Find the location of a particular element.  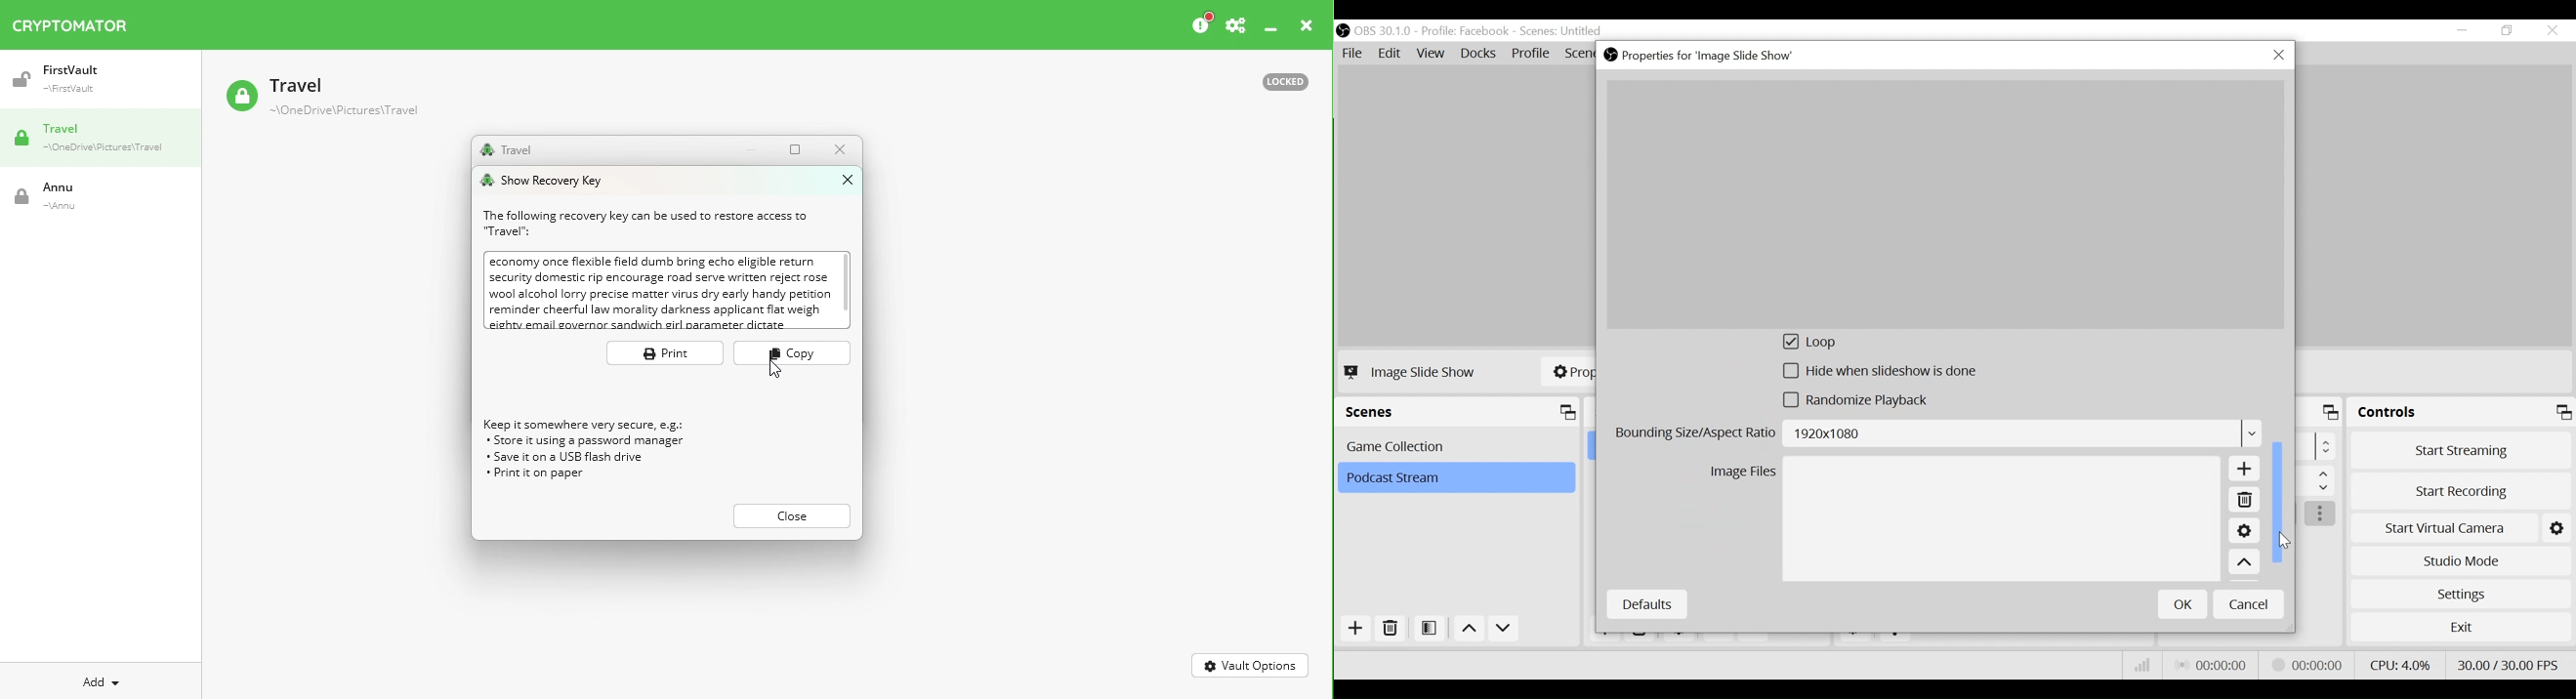

Move up is located at coordinates (1471, 630).